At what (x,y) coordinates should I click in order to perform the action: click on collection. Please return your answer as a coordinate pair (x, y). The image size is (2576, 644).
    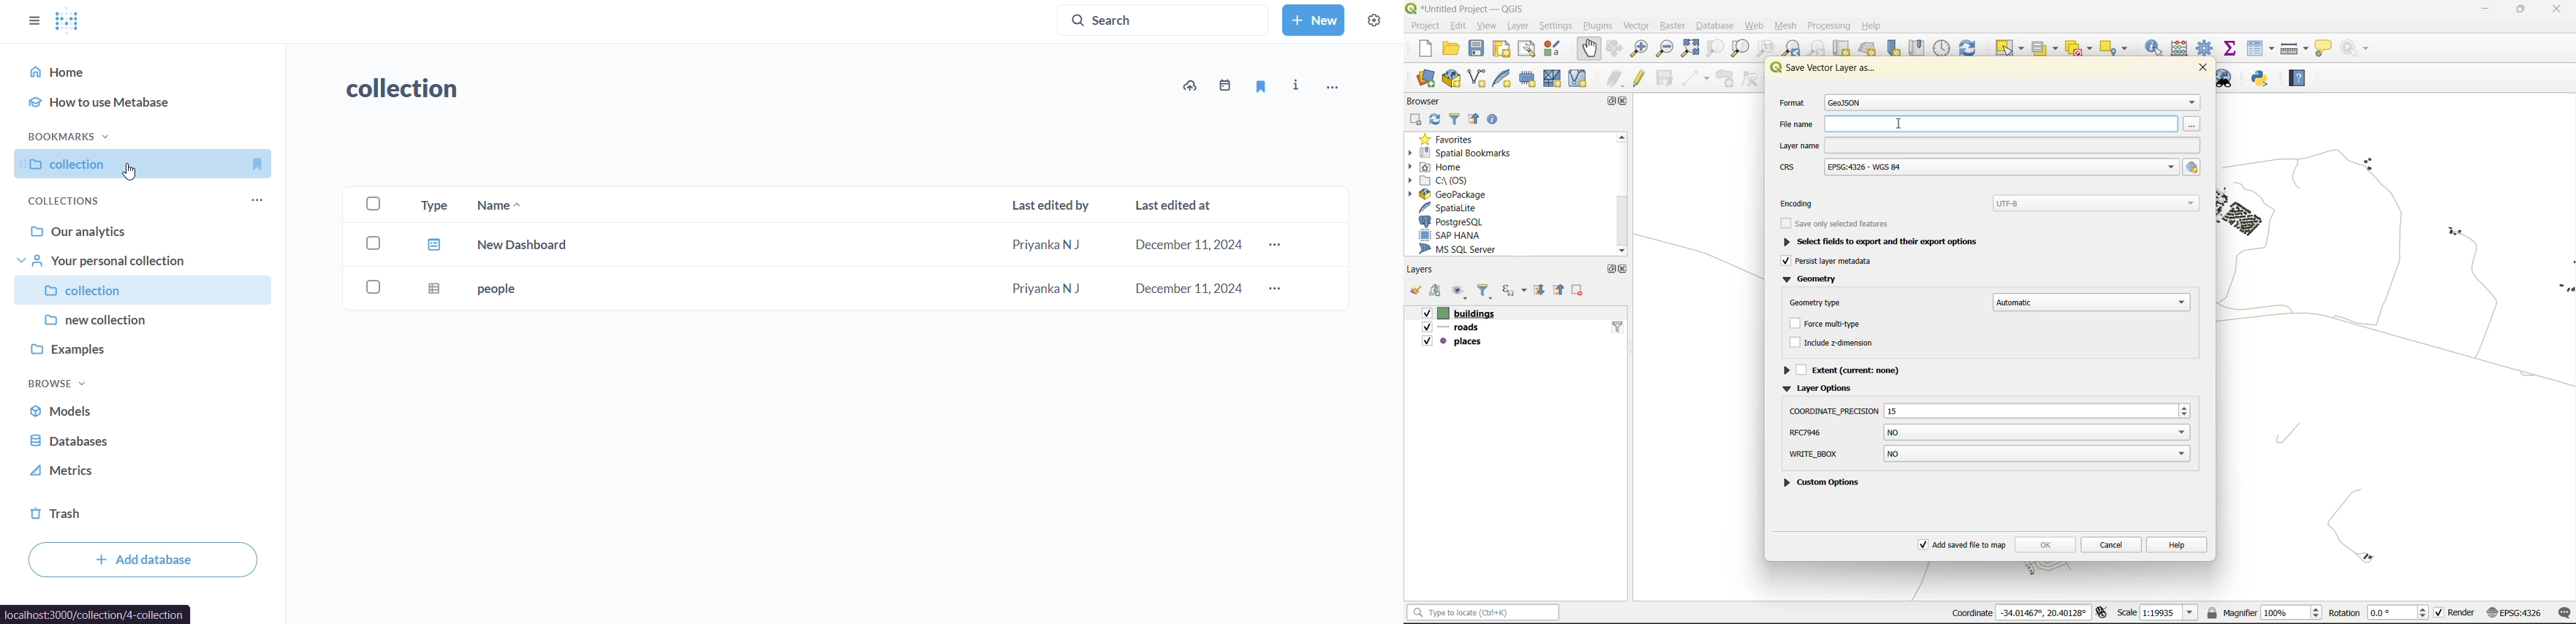
    Looking at the image, I should click on (149, 163).